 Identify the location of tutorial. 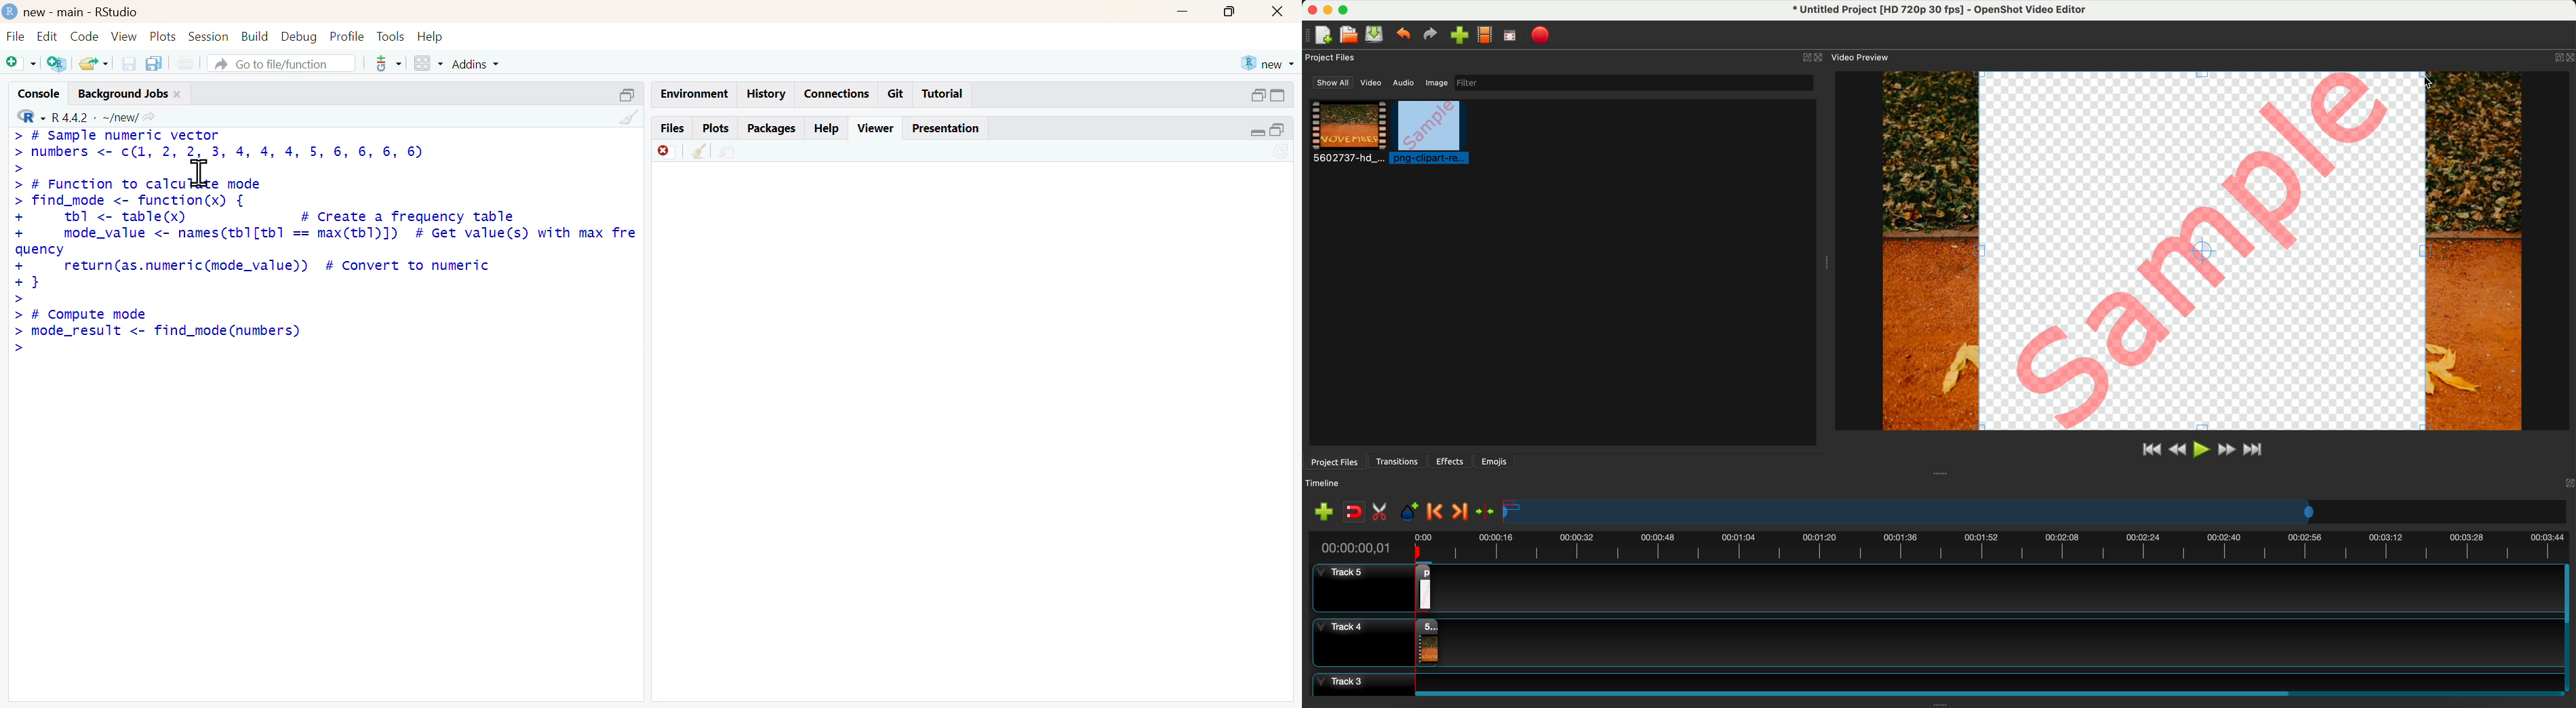
(943, 94).